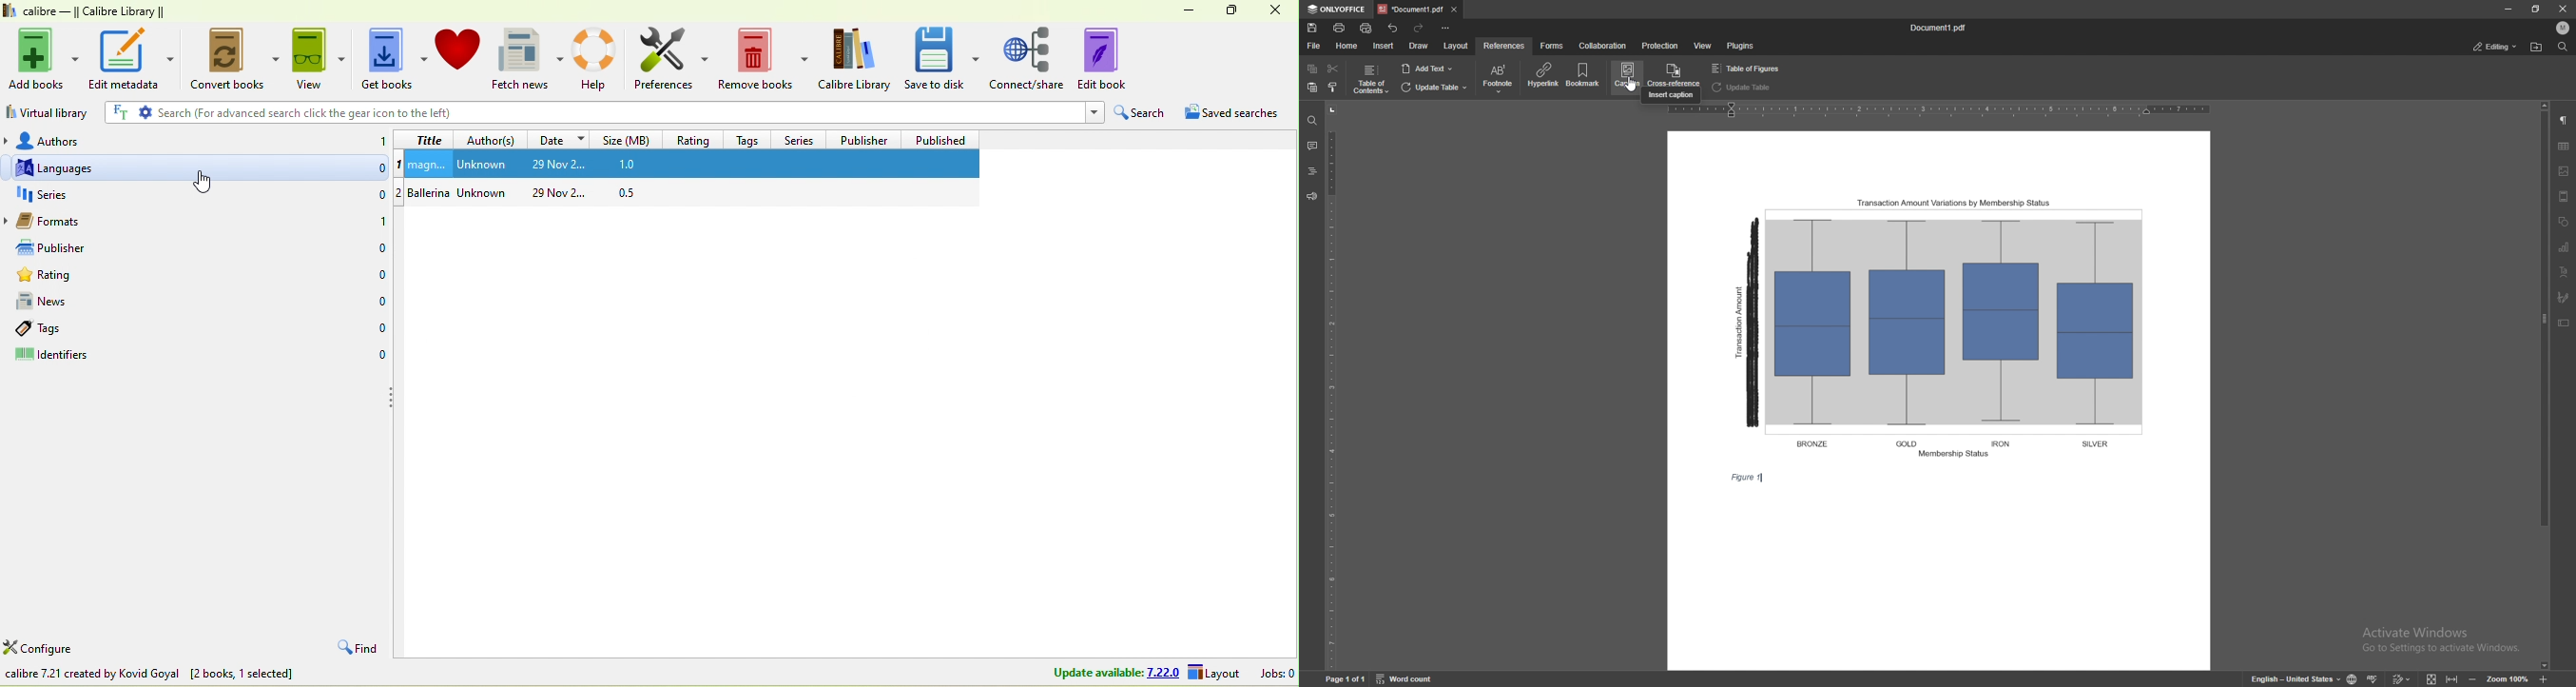 The height and width of the screenshot is (700, 2576). Describe the element at coordinates (2565, 171) in the screenshot. I see `image` at that location.